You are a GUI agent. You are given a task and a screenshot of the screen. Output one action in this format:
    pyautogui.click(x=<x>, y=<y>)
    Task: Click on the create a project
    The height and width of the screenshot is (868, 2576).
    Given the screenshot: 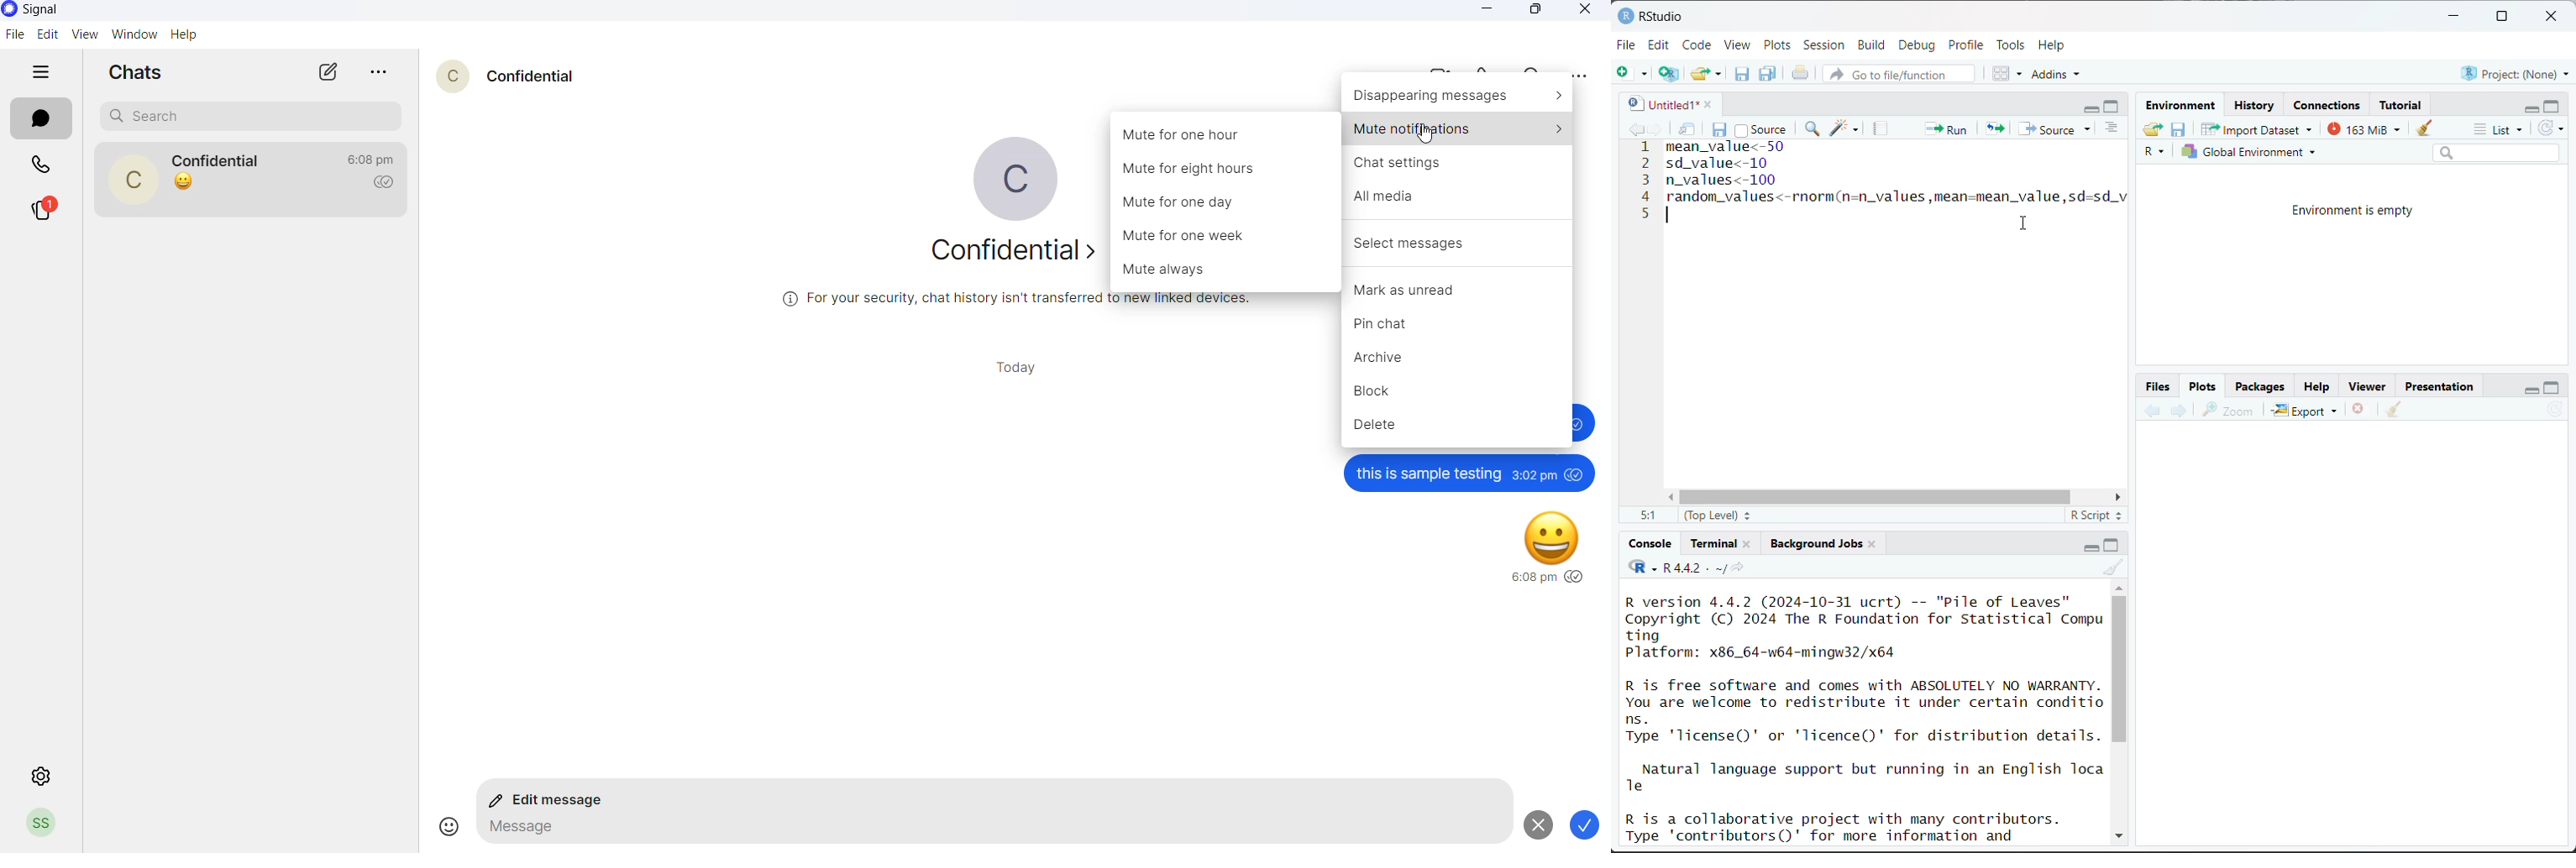 What is the action you would take?
    pyautogui.click(x=1669, y=73)
    